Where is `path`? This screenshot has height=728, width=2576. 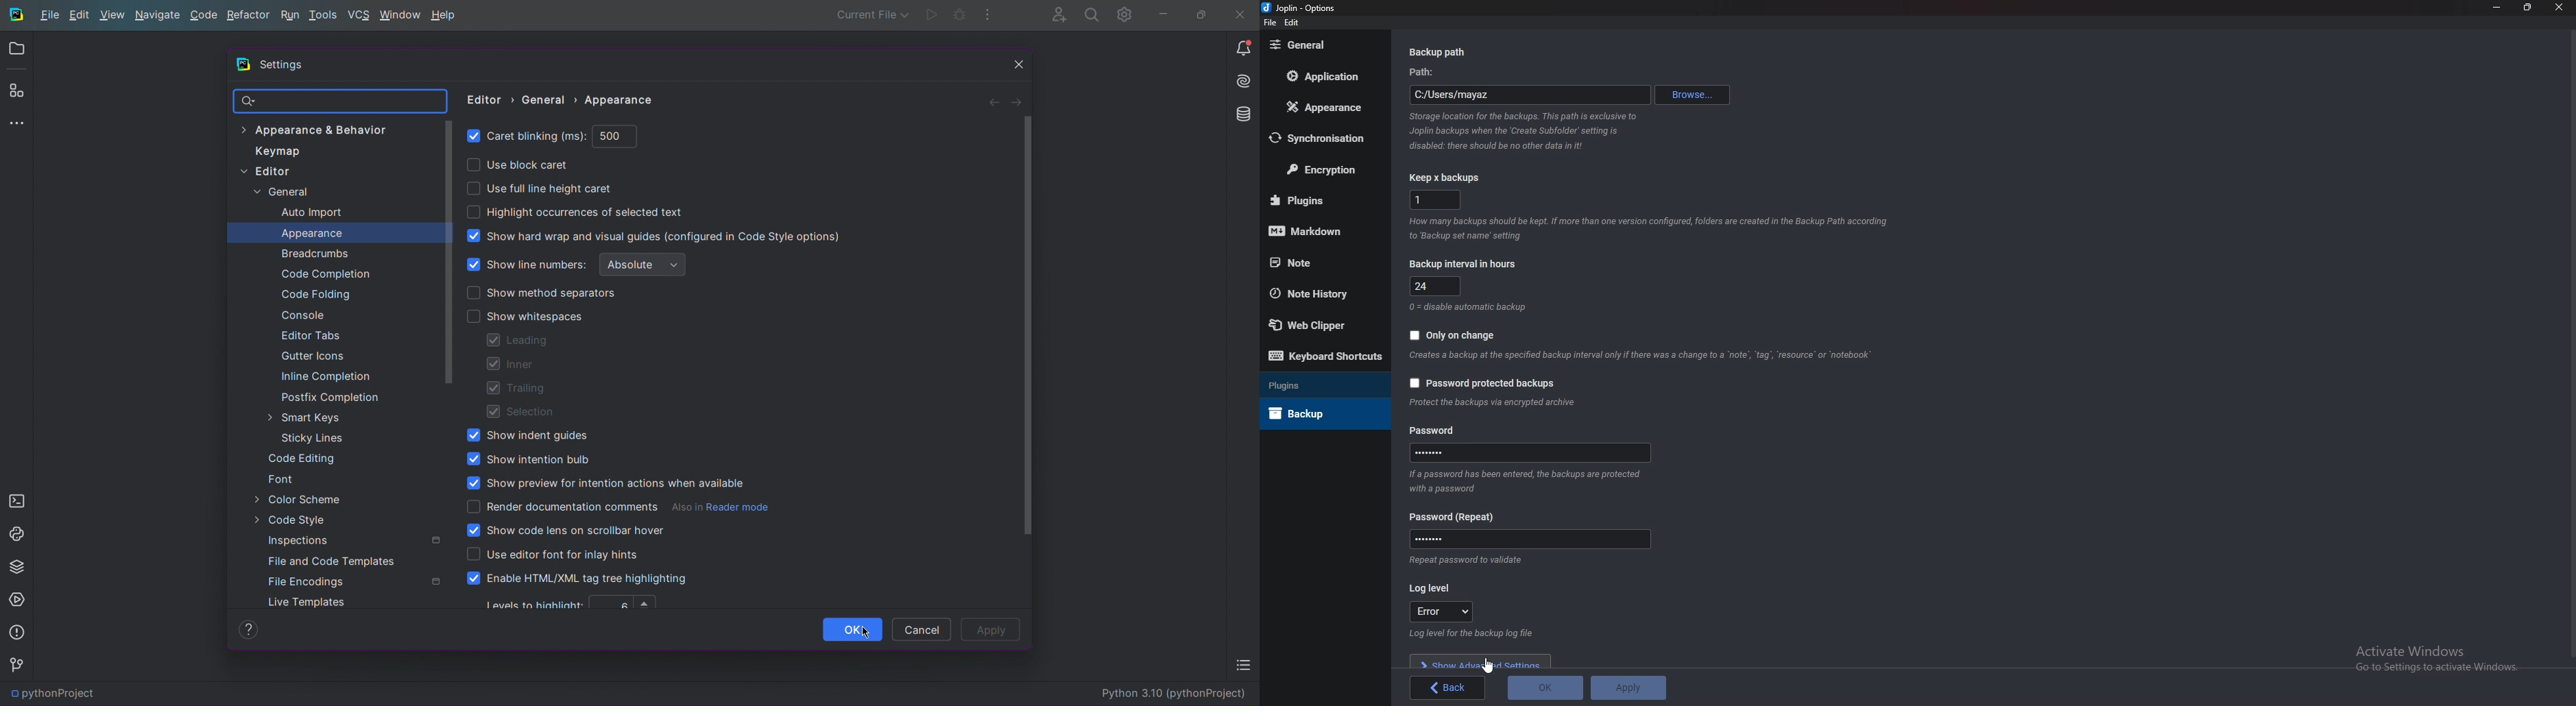 path is located at coordinates (1529, 97).